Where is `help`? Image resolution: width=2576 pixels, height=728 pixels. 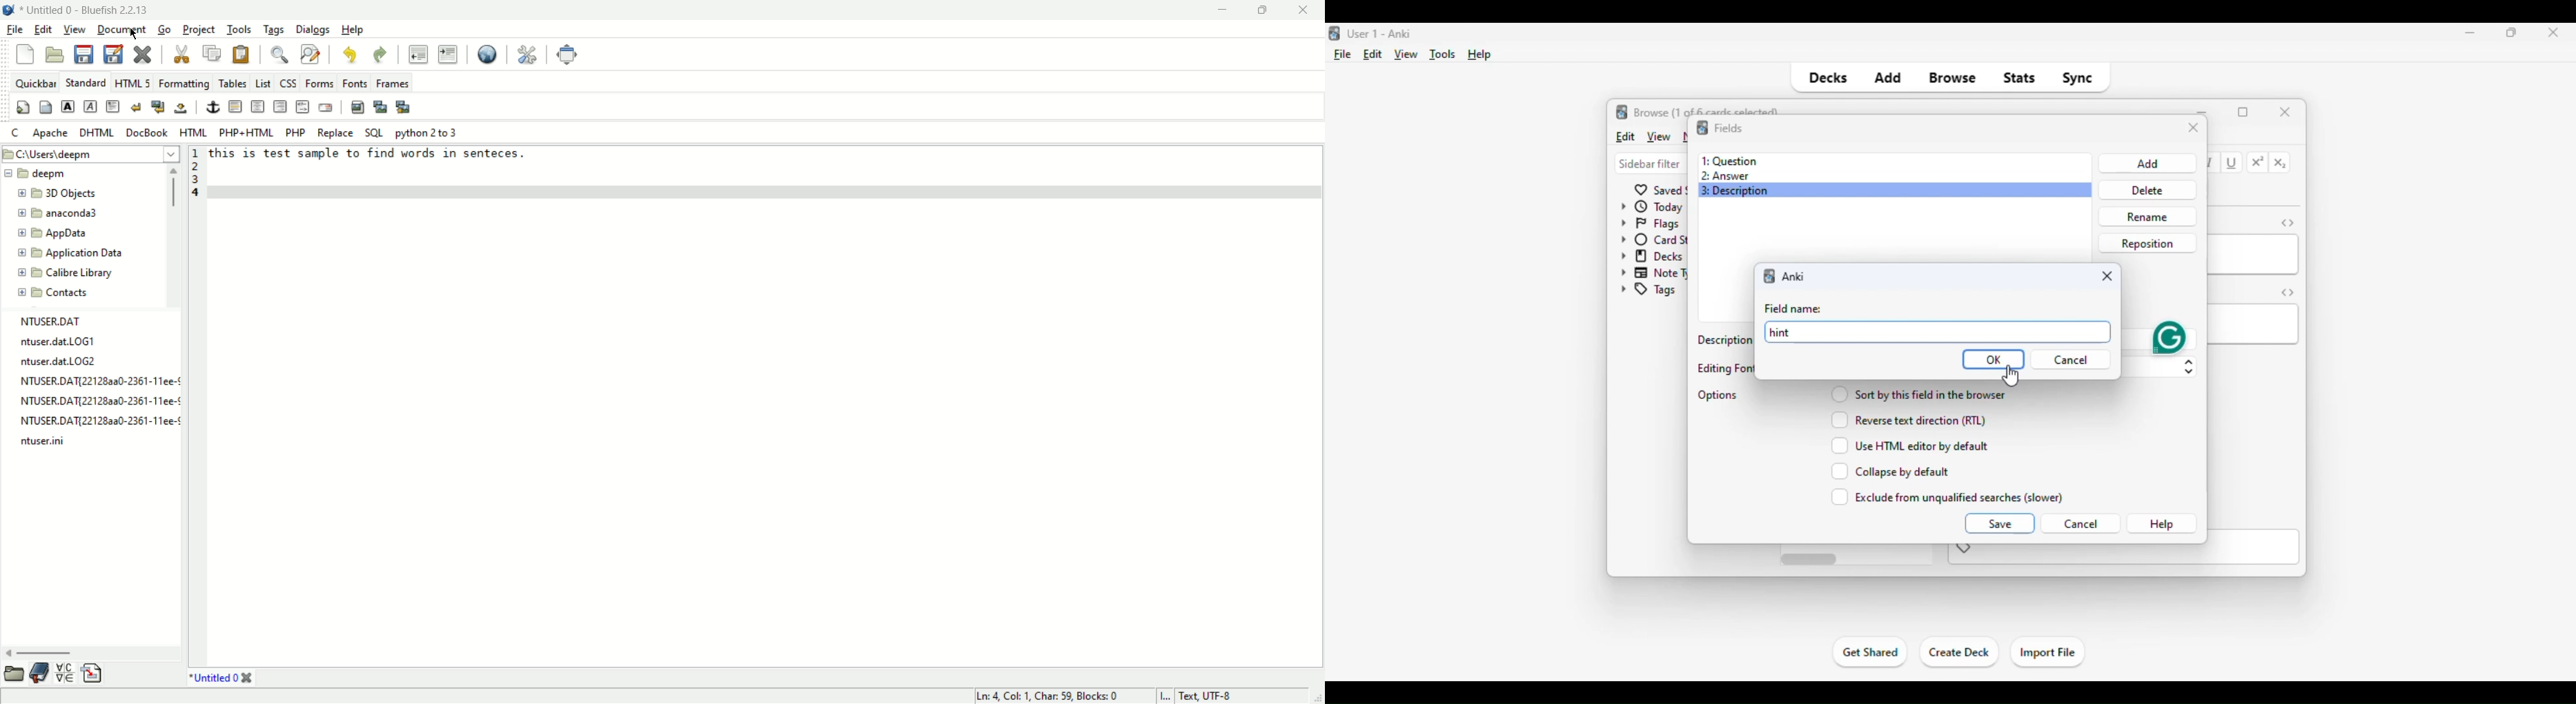
help is located at coordinates (2162, 524).